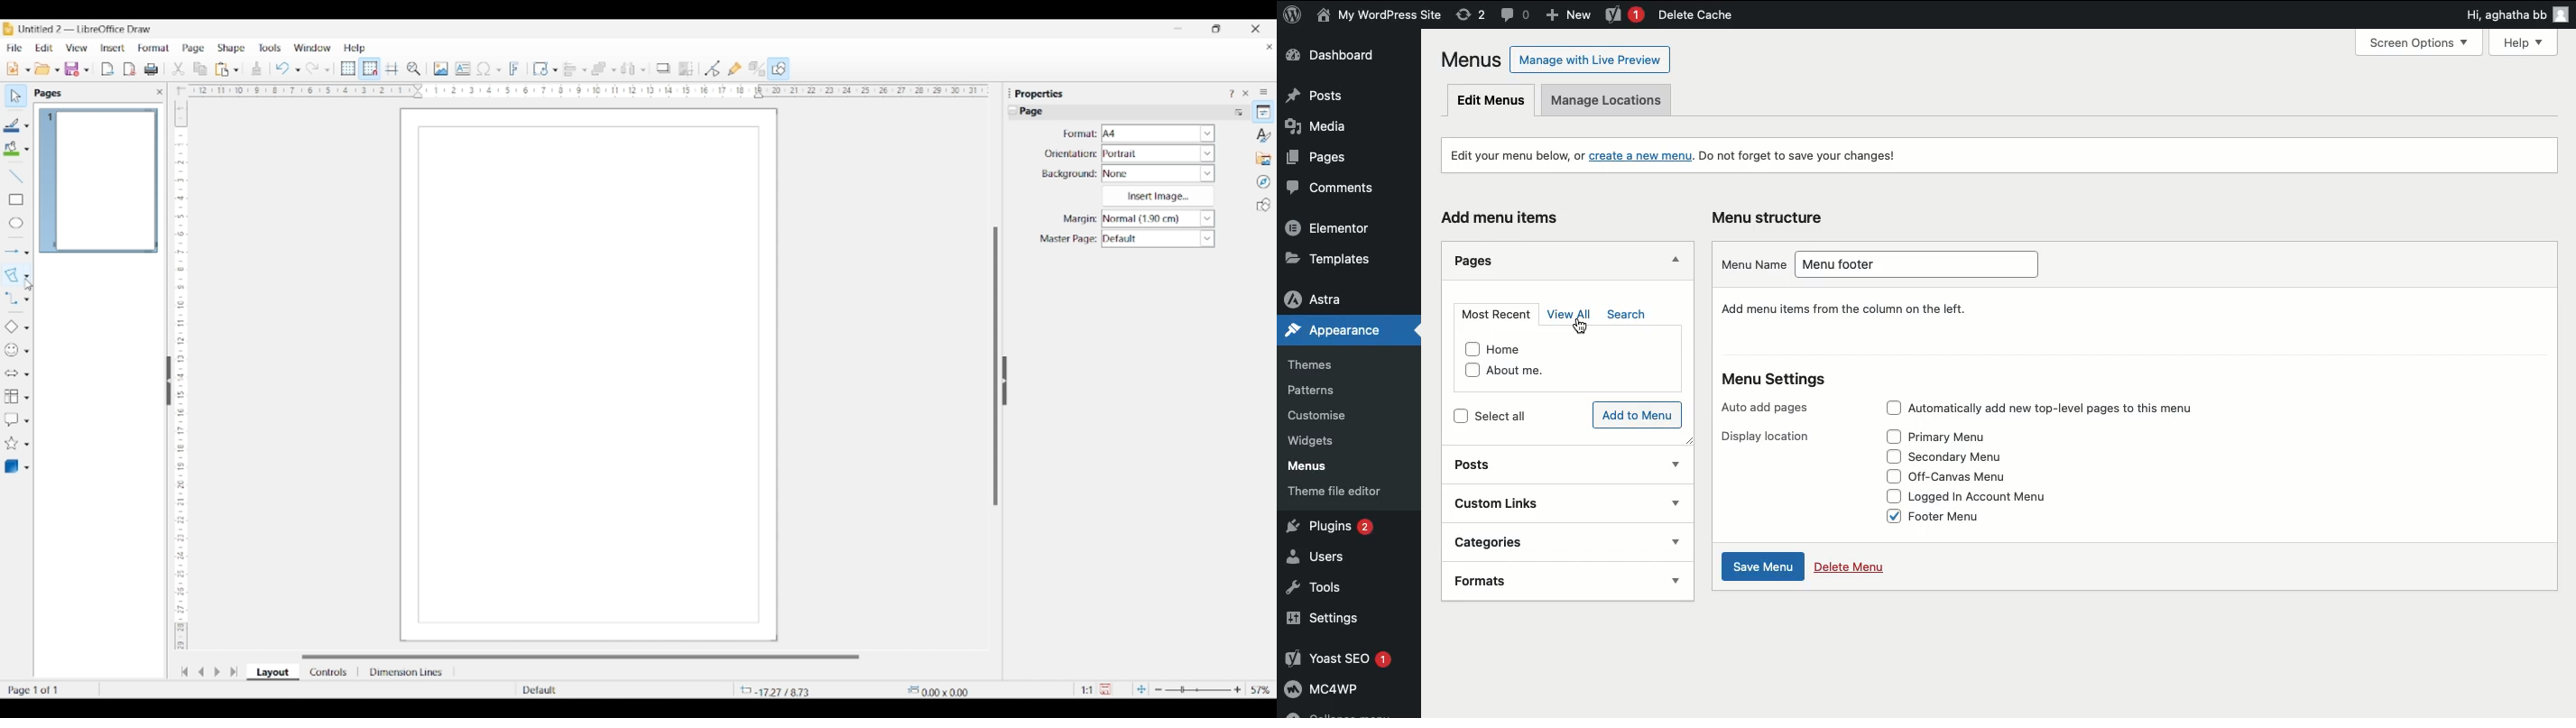 The image size is (2576, 728). What do you see at coordinates (313, 68) in the screenshot?
I see `Redo last action` at bounding box center [313, 68].